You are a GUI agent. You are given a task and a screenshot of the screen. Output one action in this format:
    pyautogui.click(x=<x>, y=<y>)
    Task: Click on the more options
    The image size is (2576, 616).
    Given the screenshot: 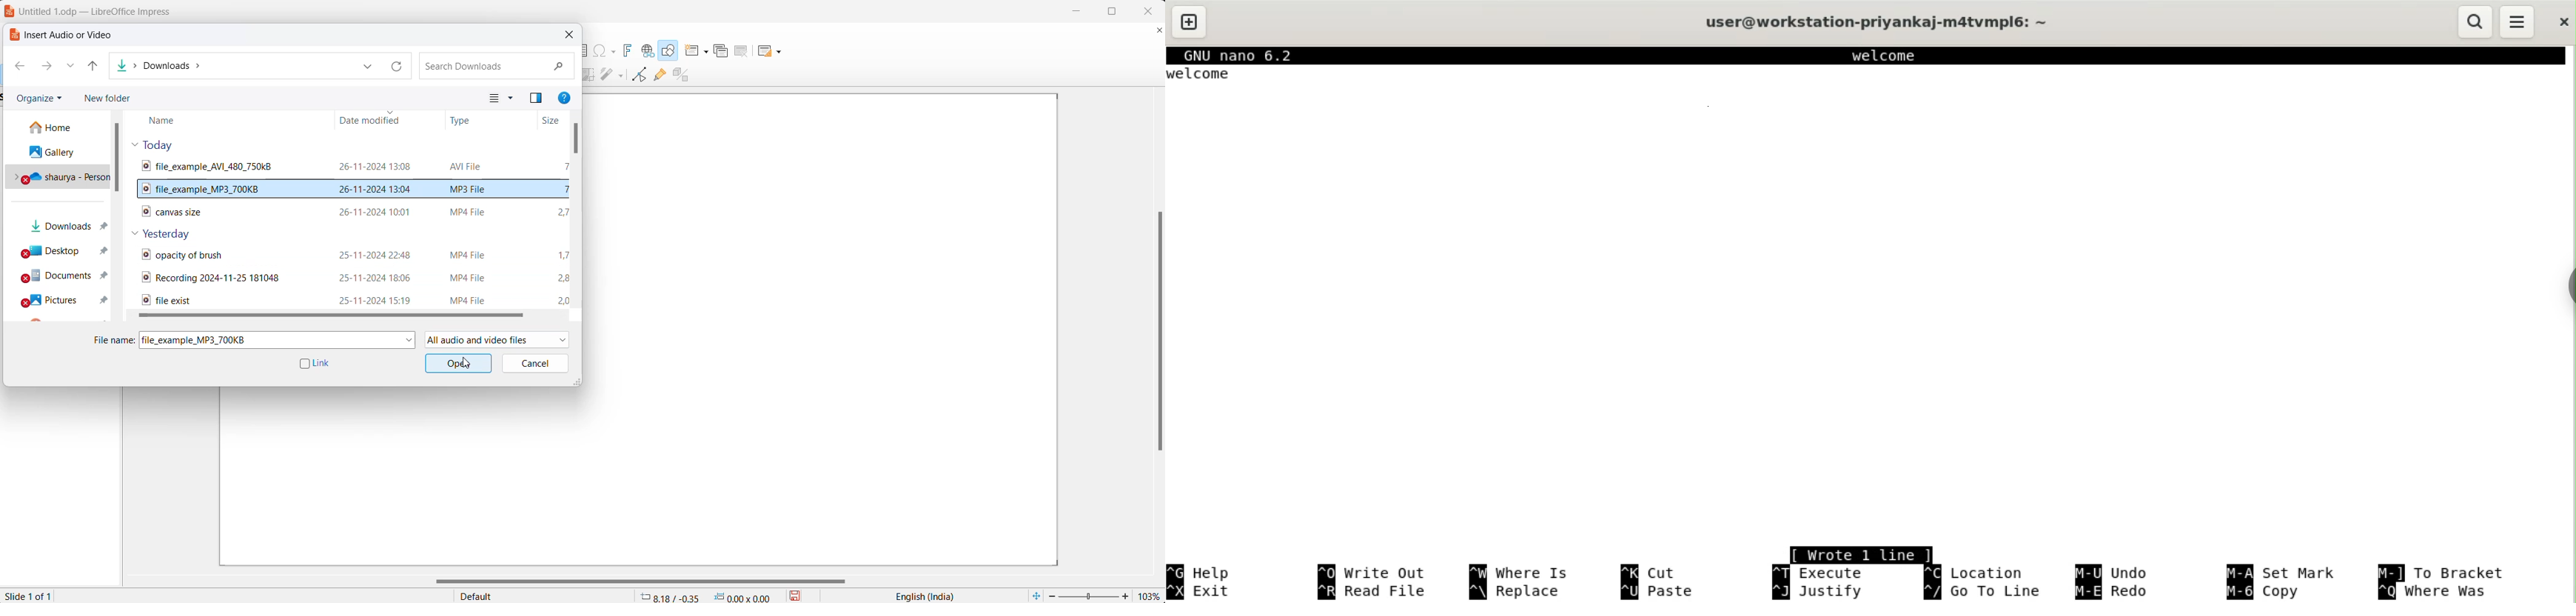 What is the action you would take?
    pyautogui.click(x=513, y=98)
    